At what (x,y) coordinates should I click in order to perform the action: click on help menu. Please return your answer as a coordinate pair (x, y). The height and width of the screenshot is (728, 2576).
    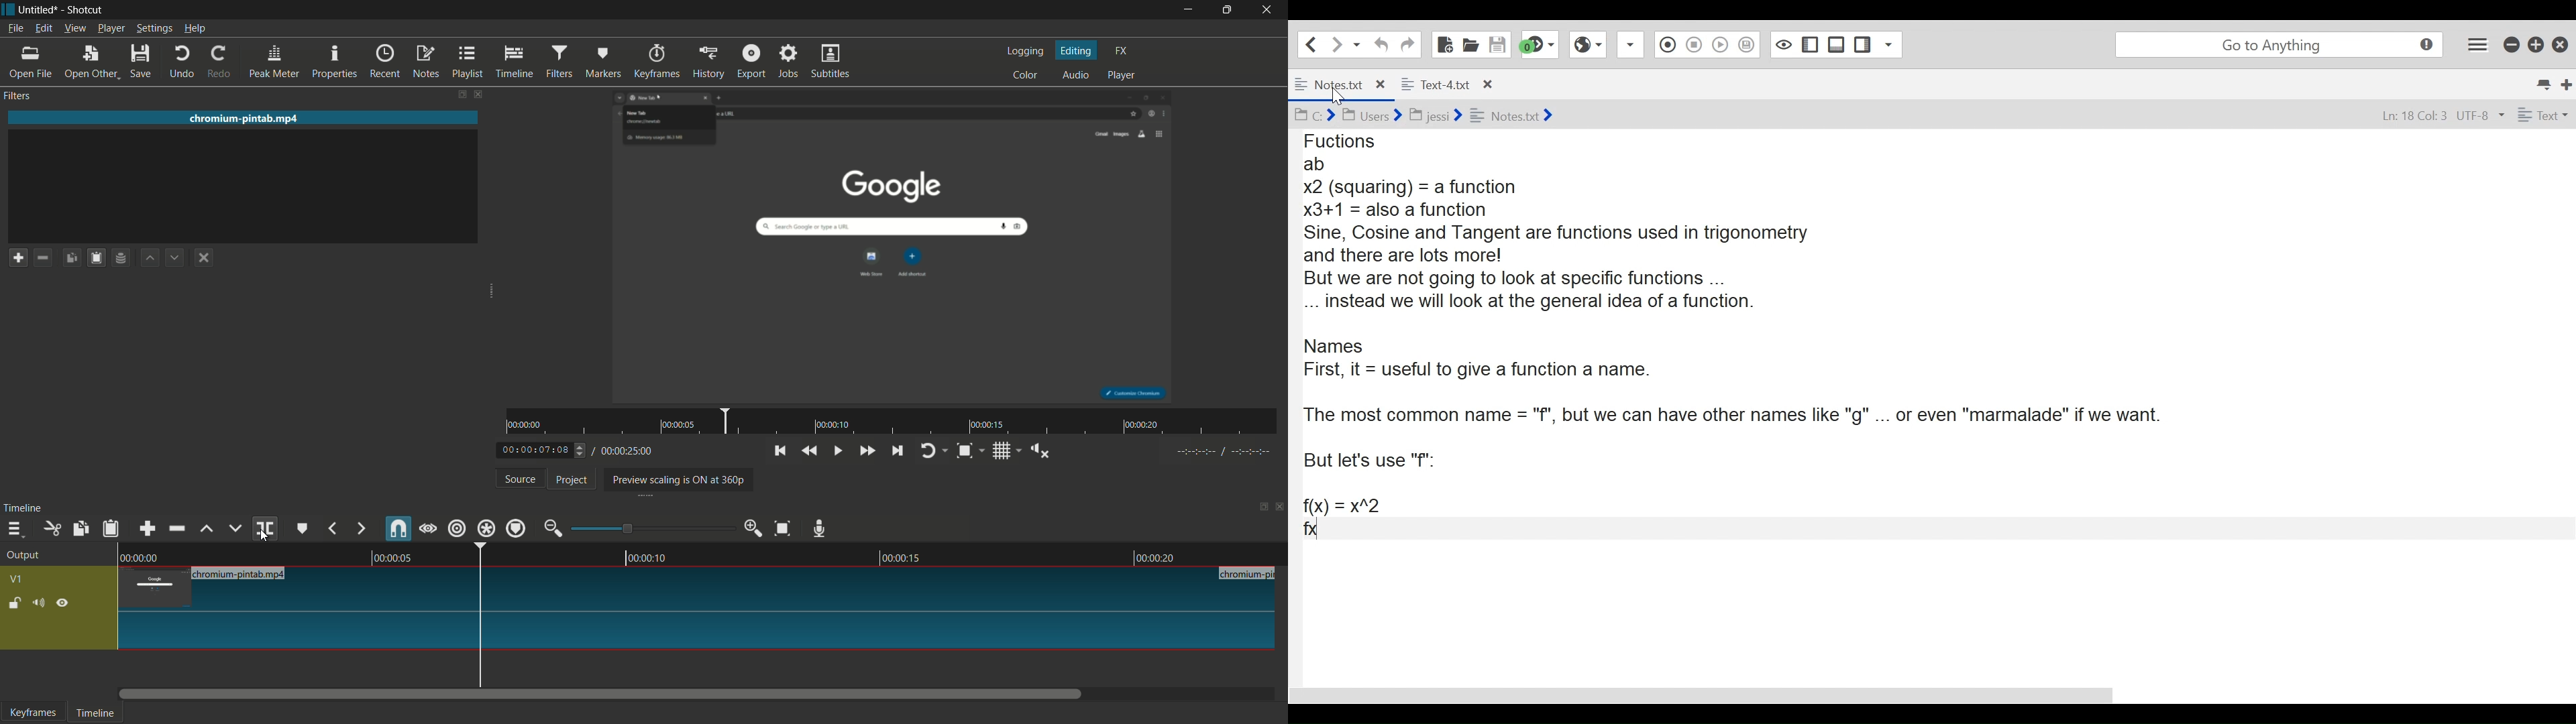
    Looking at the image, I should click on (196, 29).